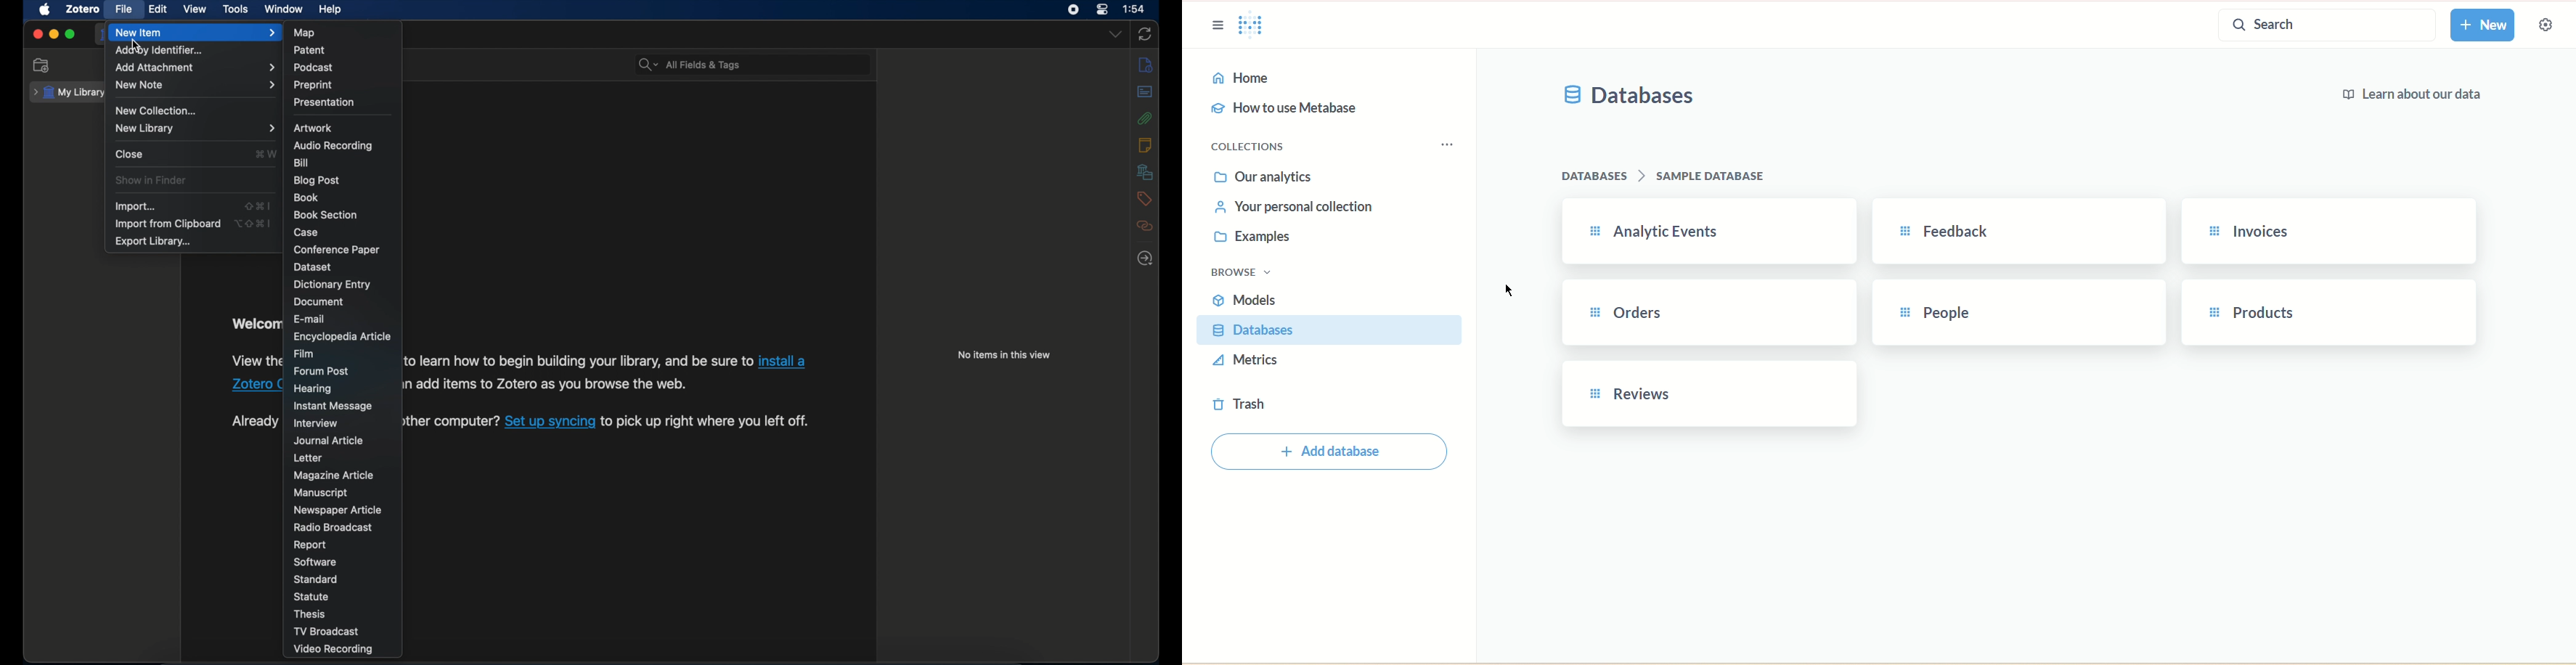  What do you see at coordinates (2330, 25) in the screenshot?
I see `search` at bounding box center [2330, 25].